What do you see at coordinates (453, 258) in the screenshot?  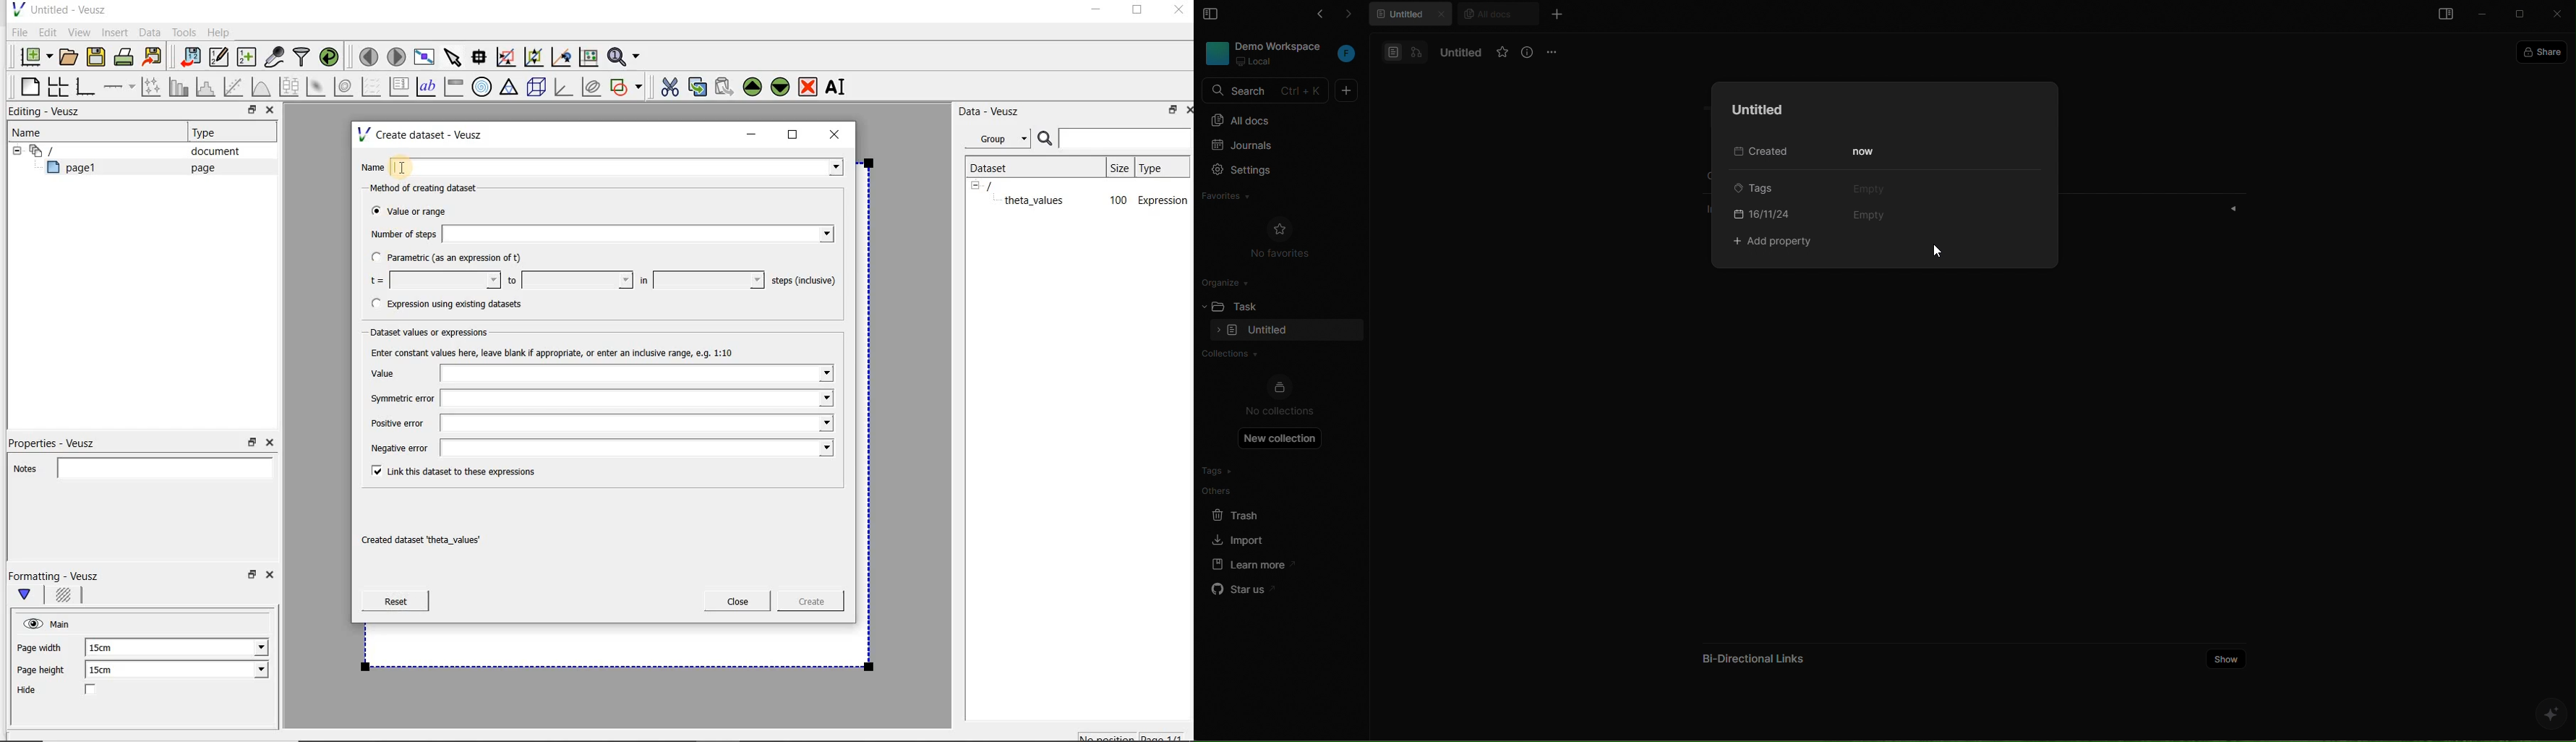 I see `Parametric (as an expression of t)` at bounding box center [453, 258].